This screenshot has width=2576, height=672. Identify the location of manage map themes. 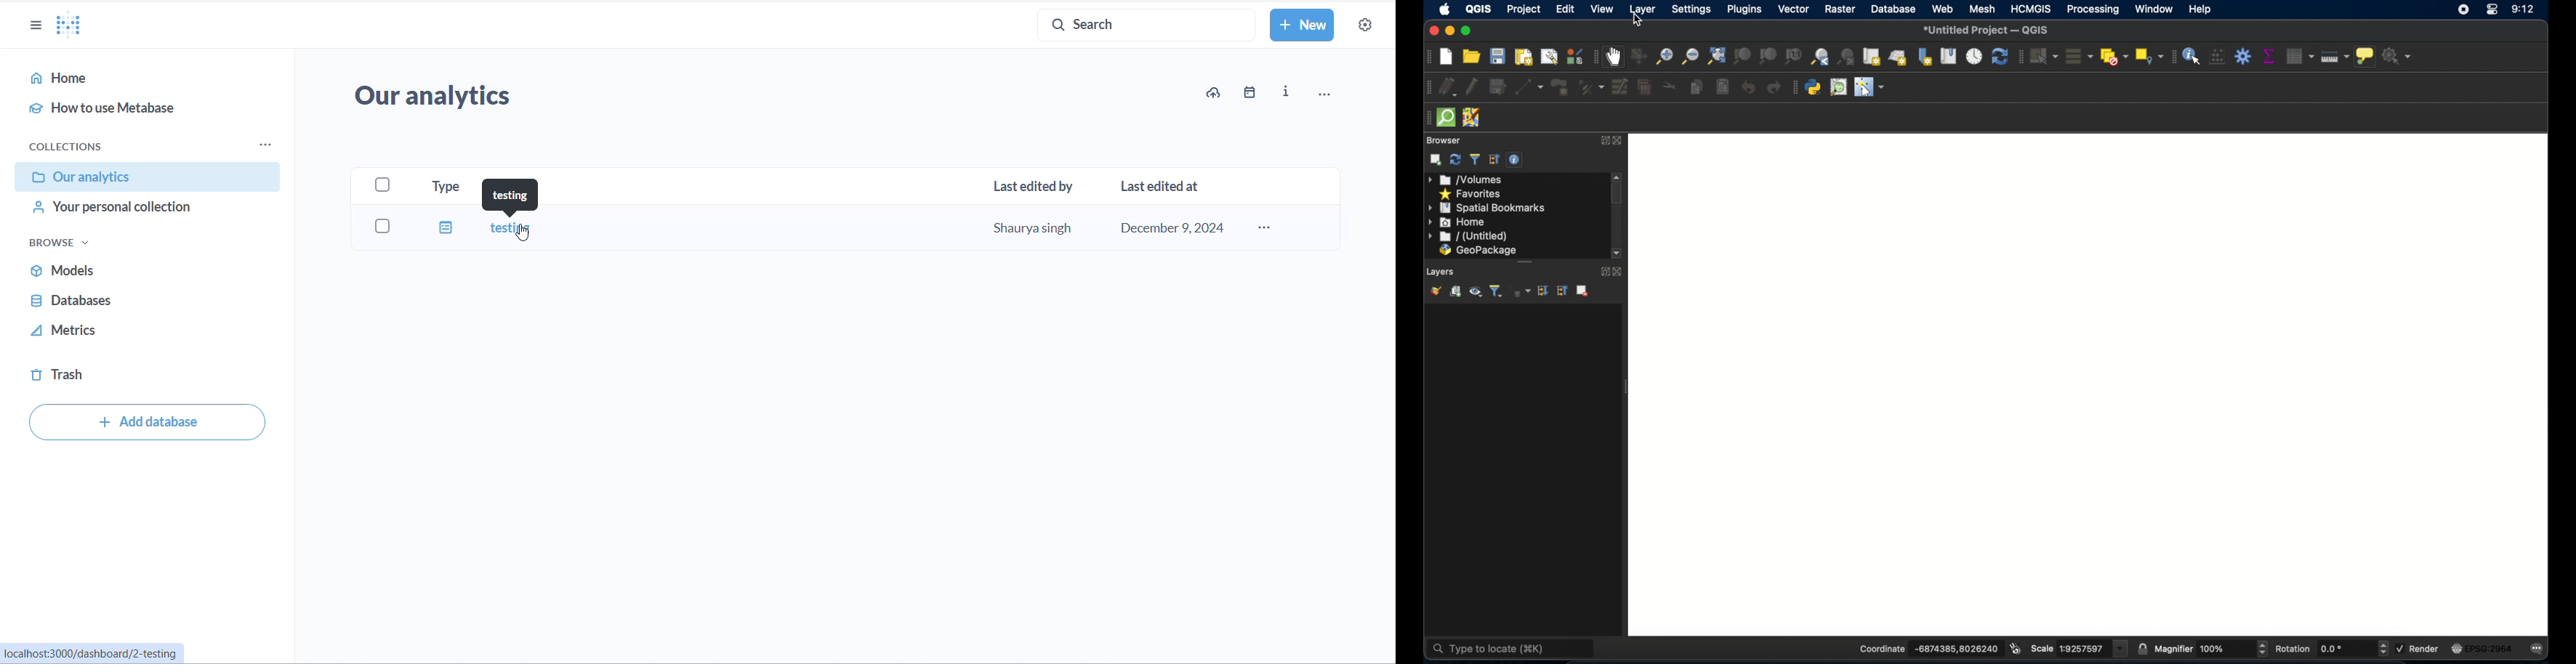
(1476, 293).